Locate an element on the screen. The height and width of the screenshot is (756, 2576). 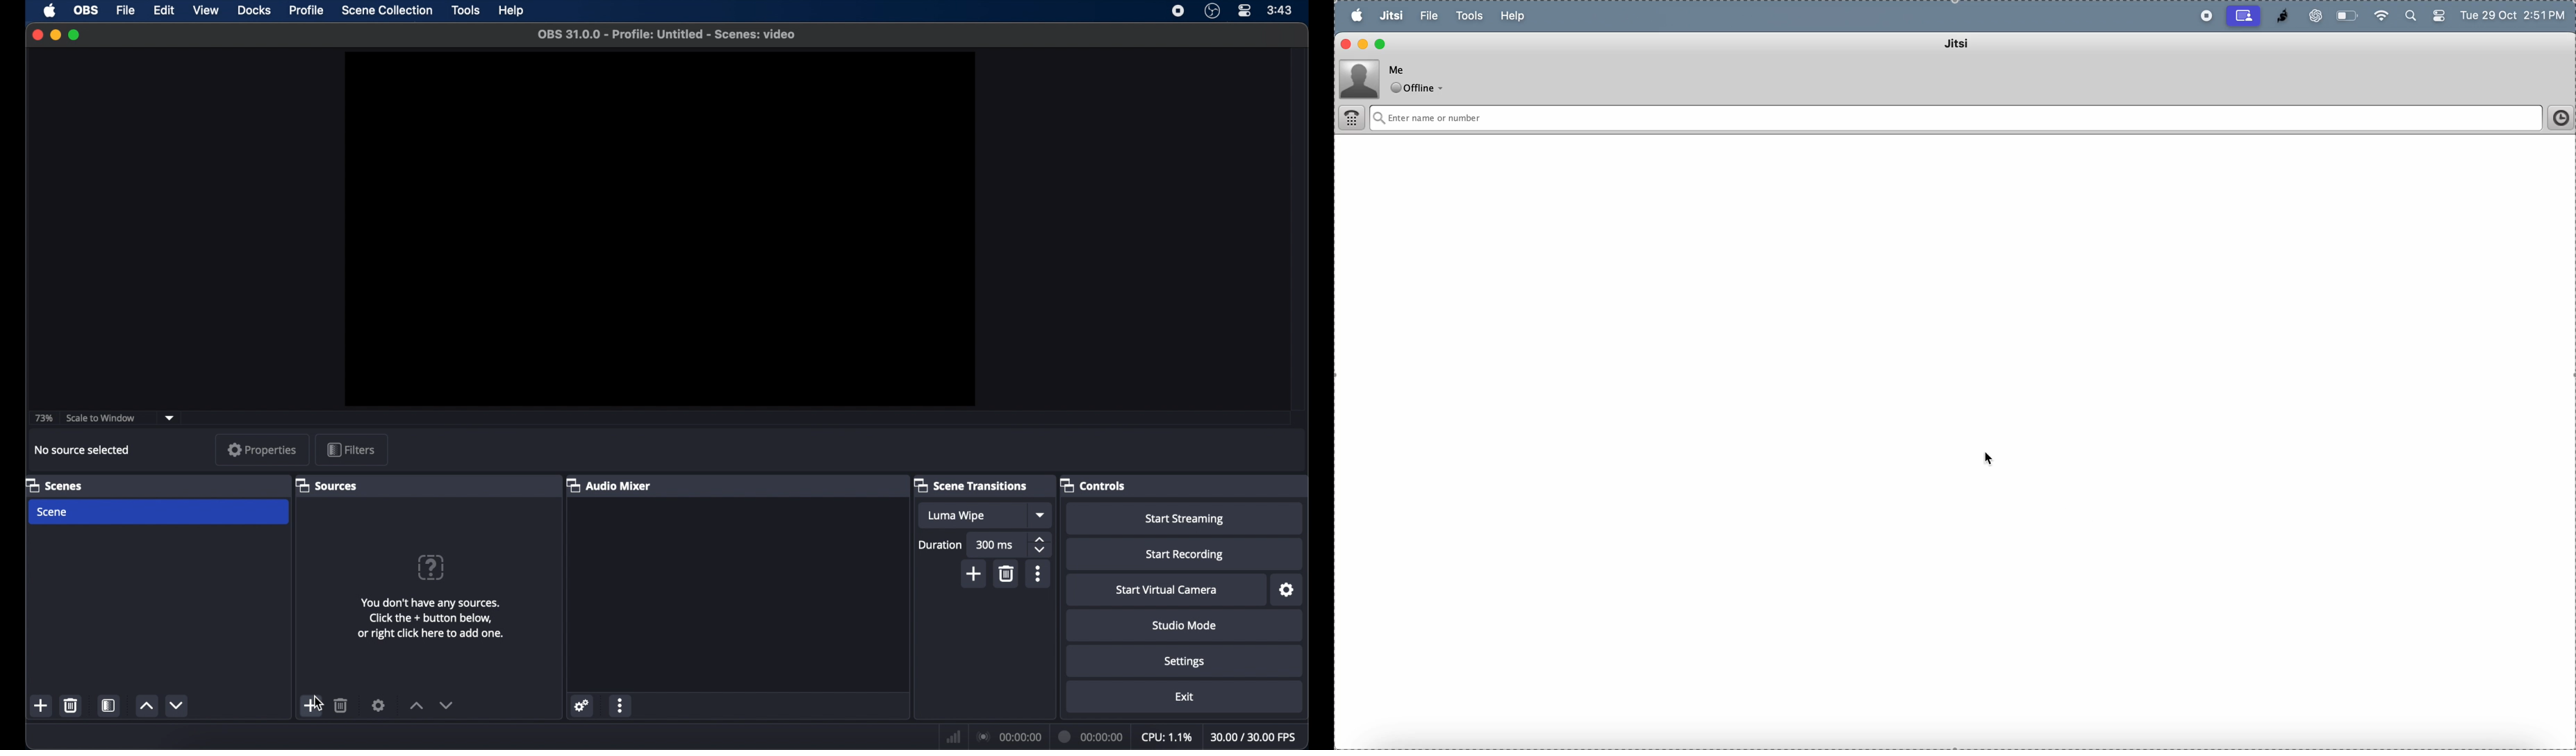
preview is located at coordinates (660, 229).